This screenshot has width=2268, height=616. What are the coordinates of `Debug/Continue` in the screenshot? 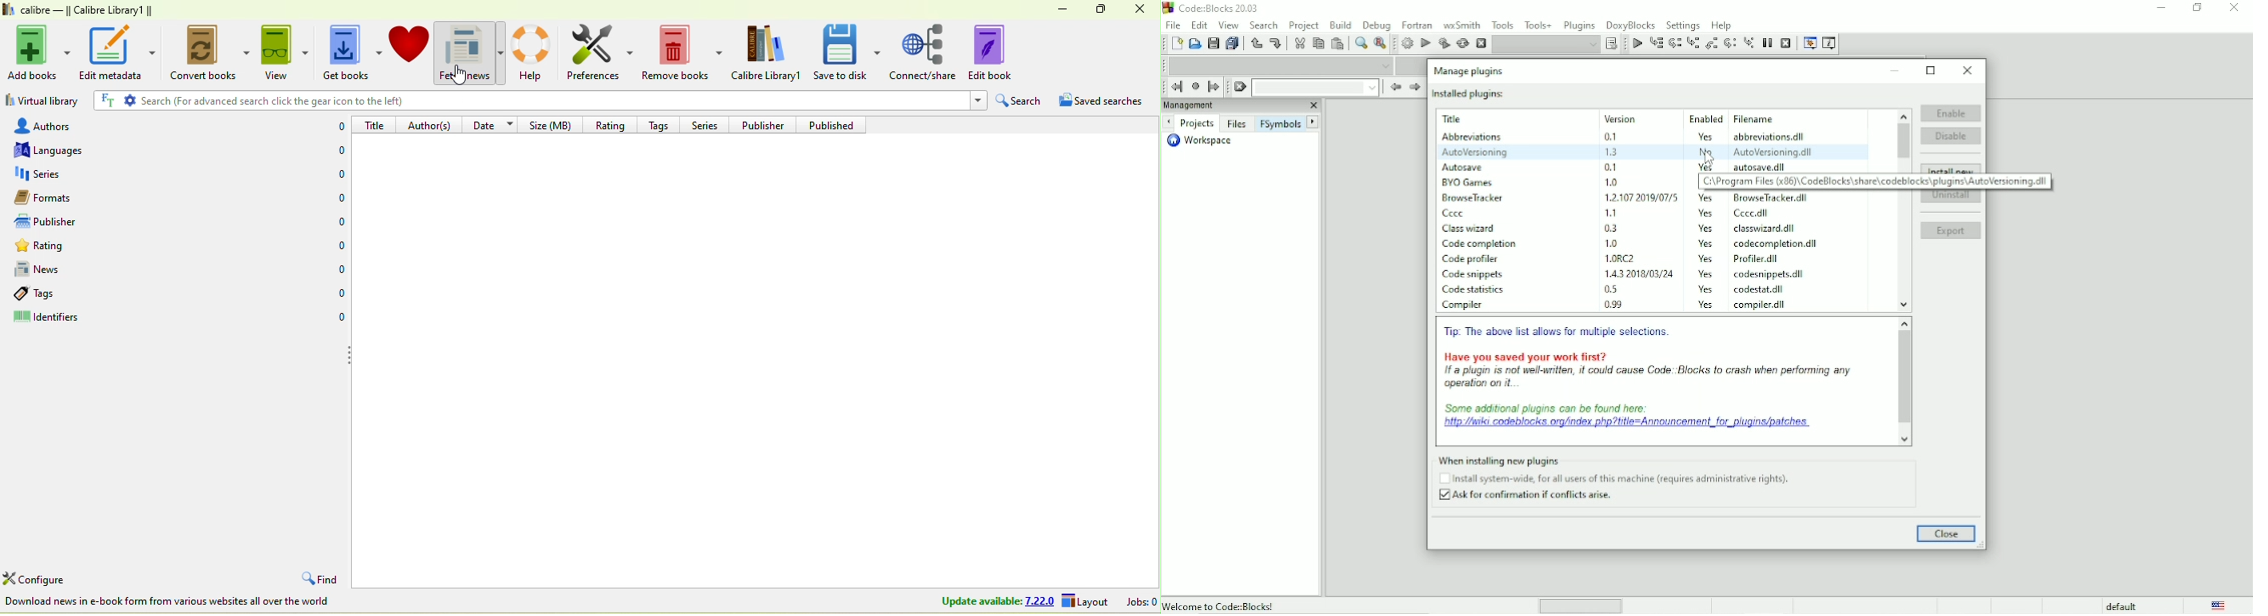 It's located at (1636, 44).